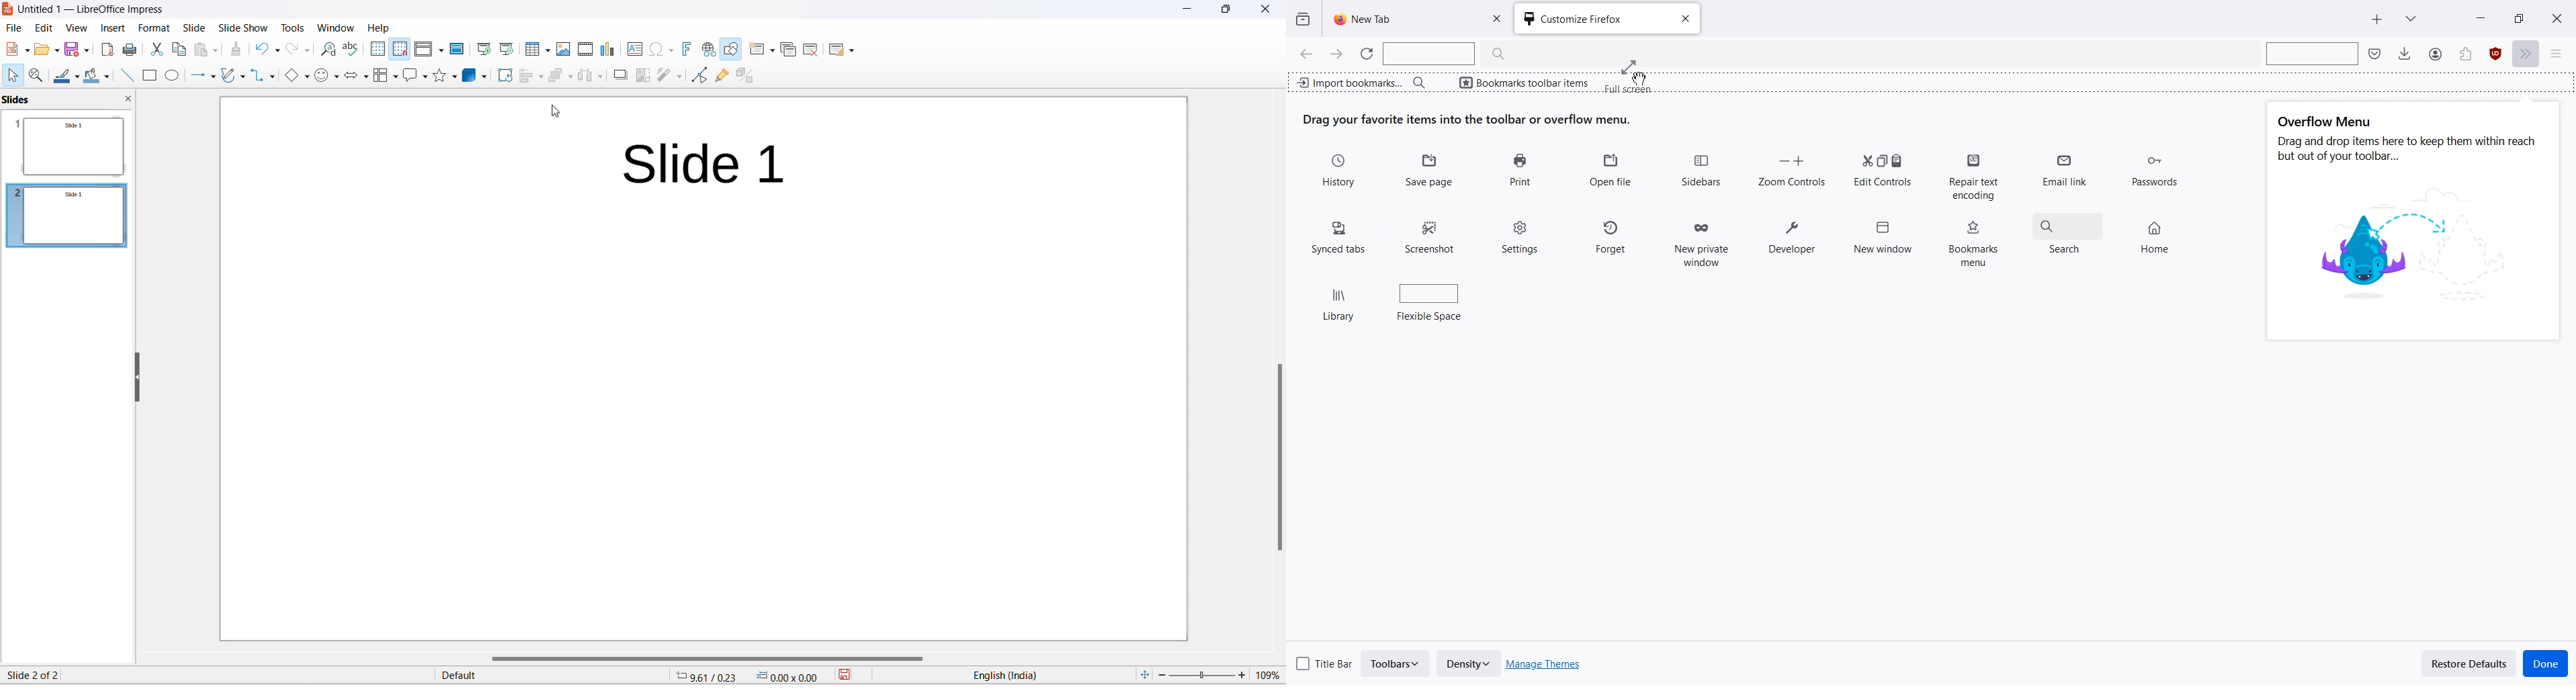 Image resolution: width=2576 pixels, height=700 pixels. Describe the element at coordinates (207, 52) in the screenshot. I see `paste` at that location.